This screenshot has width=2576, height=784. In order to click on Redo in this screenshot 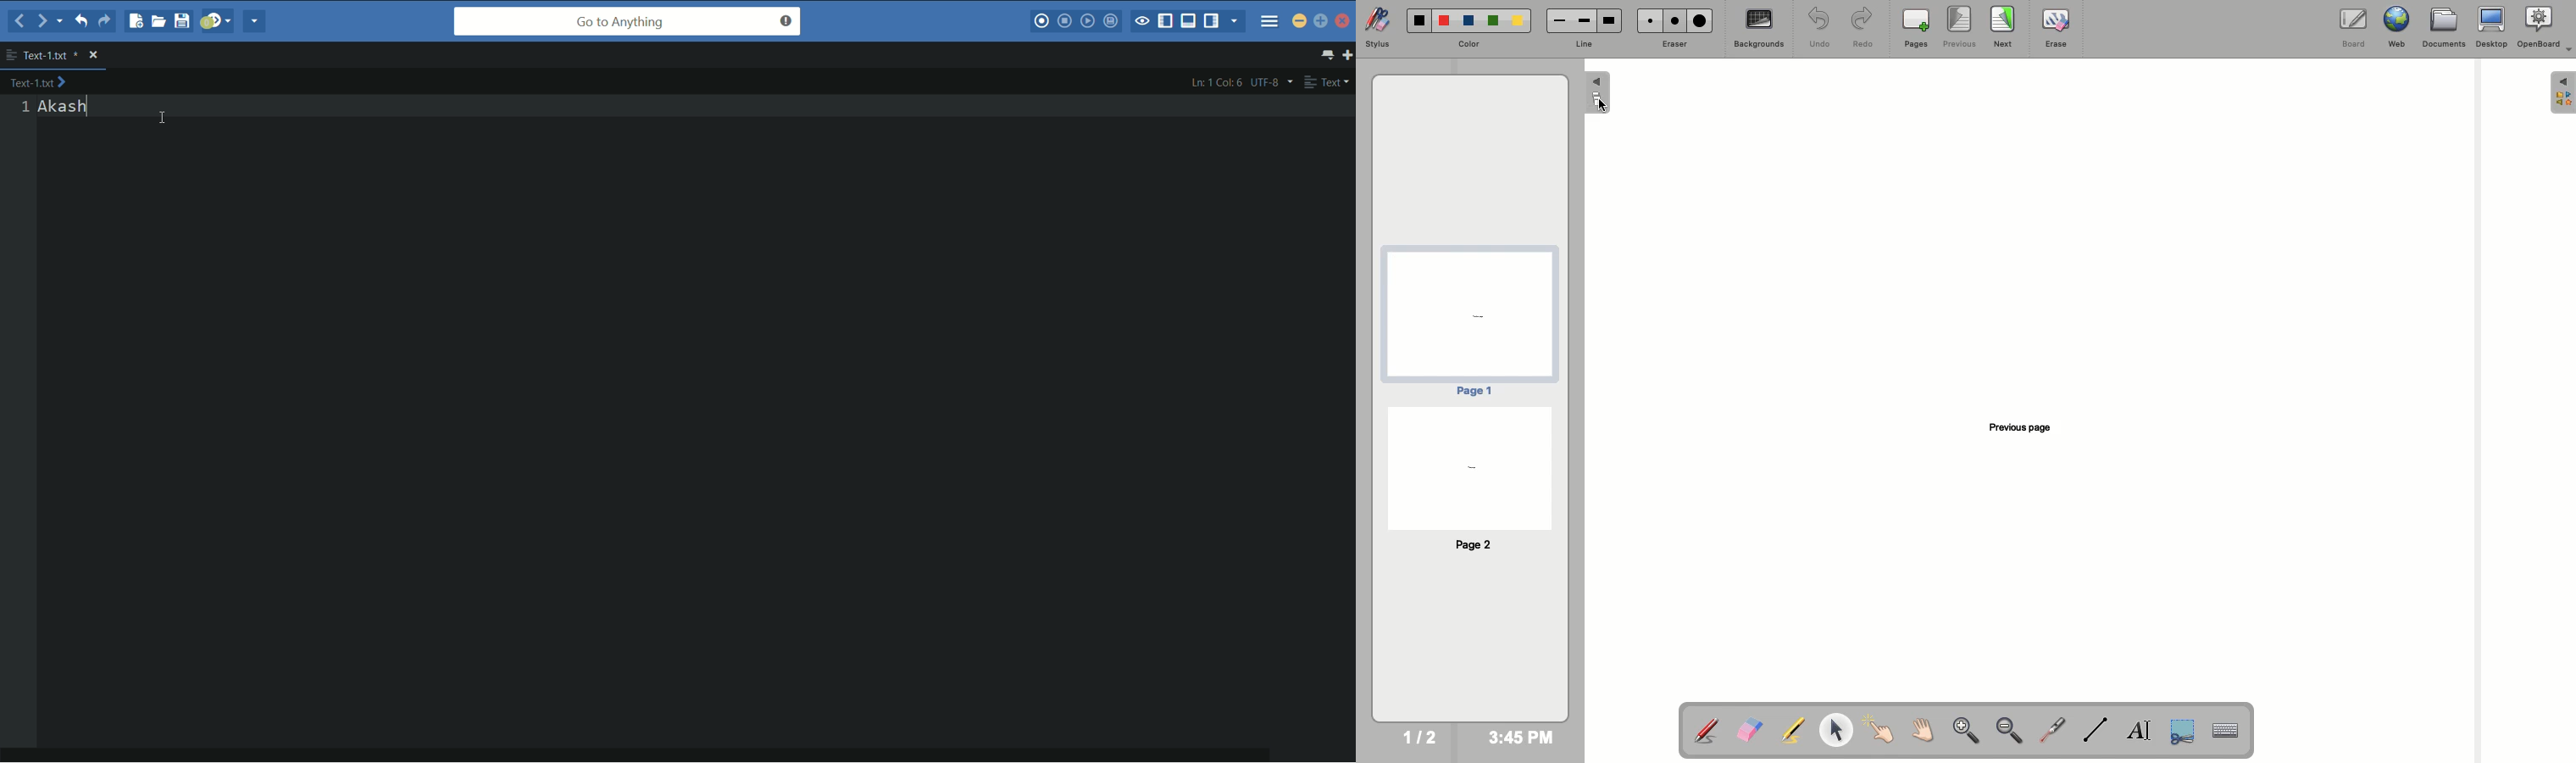, I will do `click(1860, 29)`.